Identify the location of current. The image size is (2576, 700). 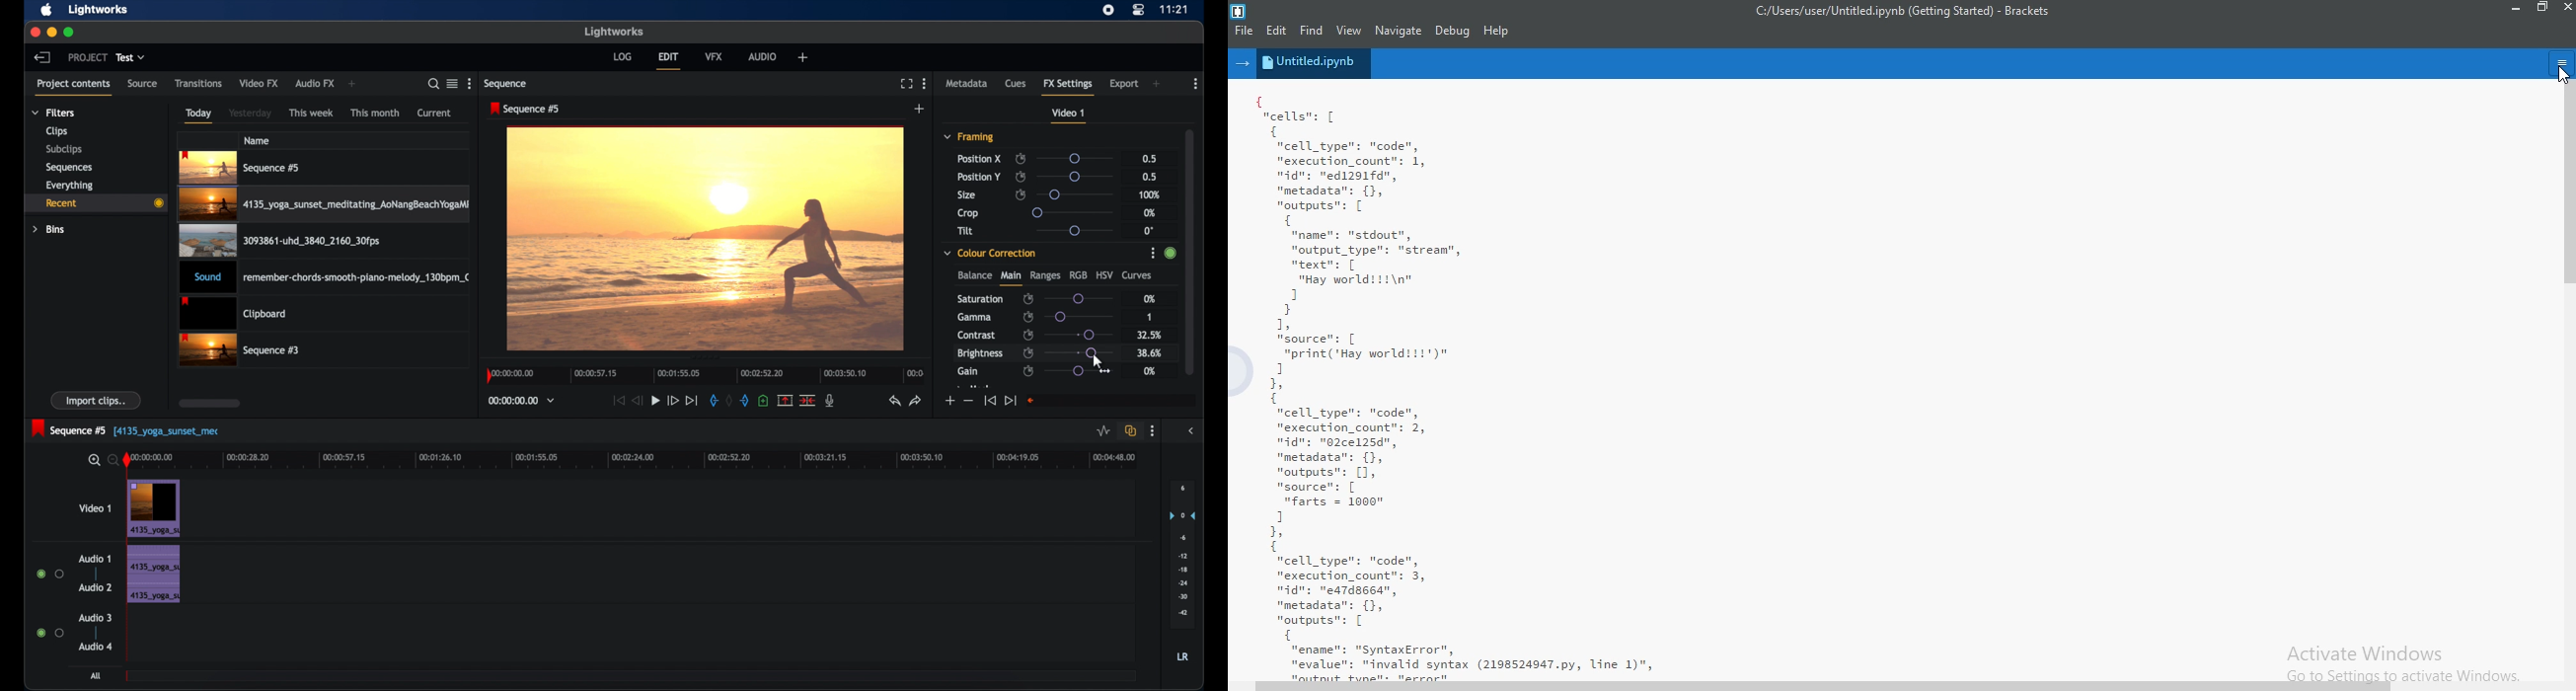
(434, 113).